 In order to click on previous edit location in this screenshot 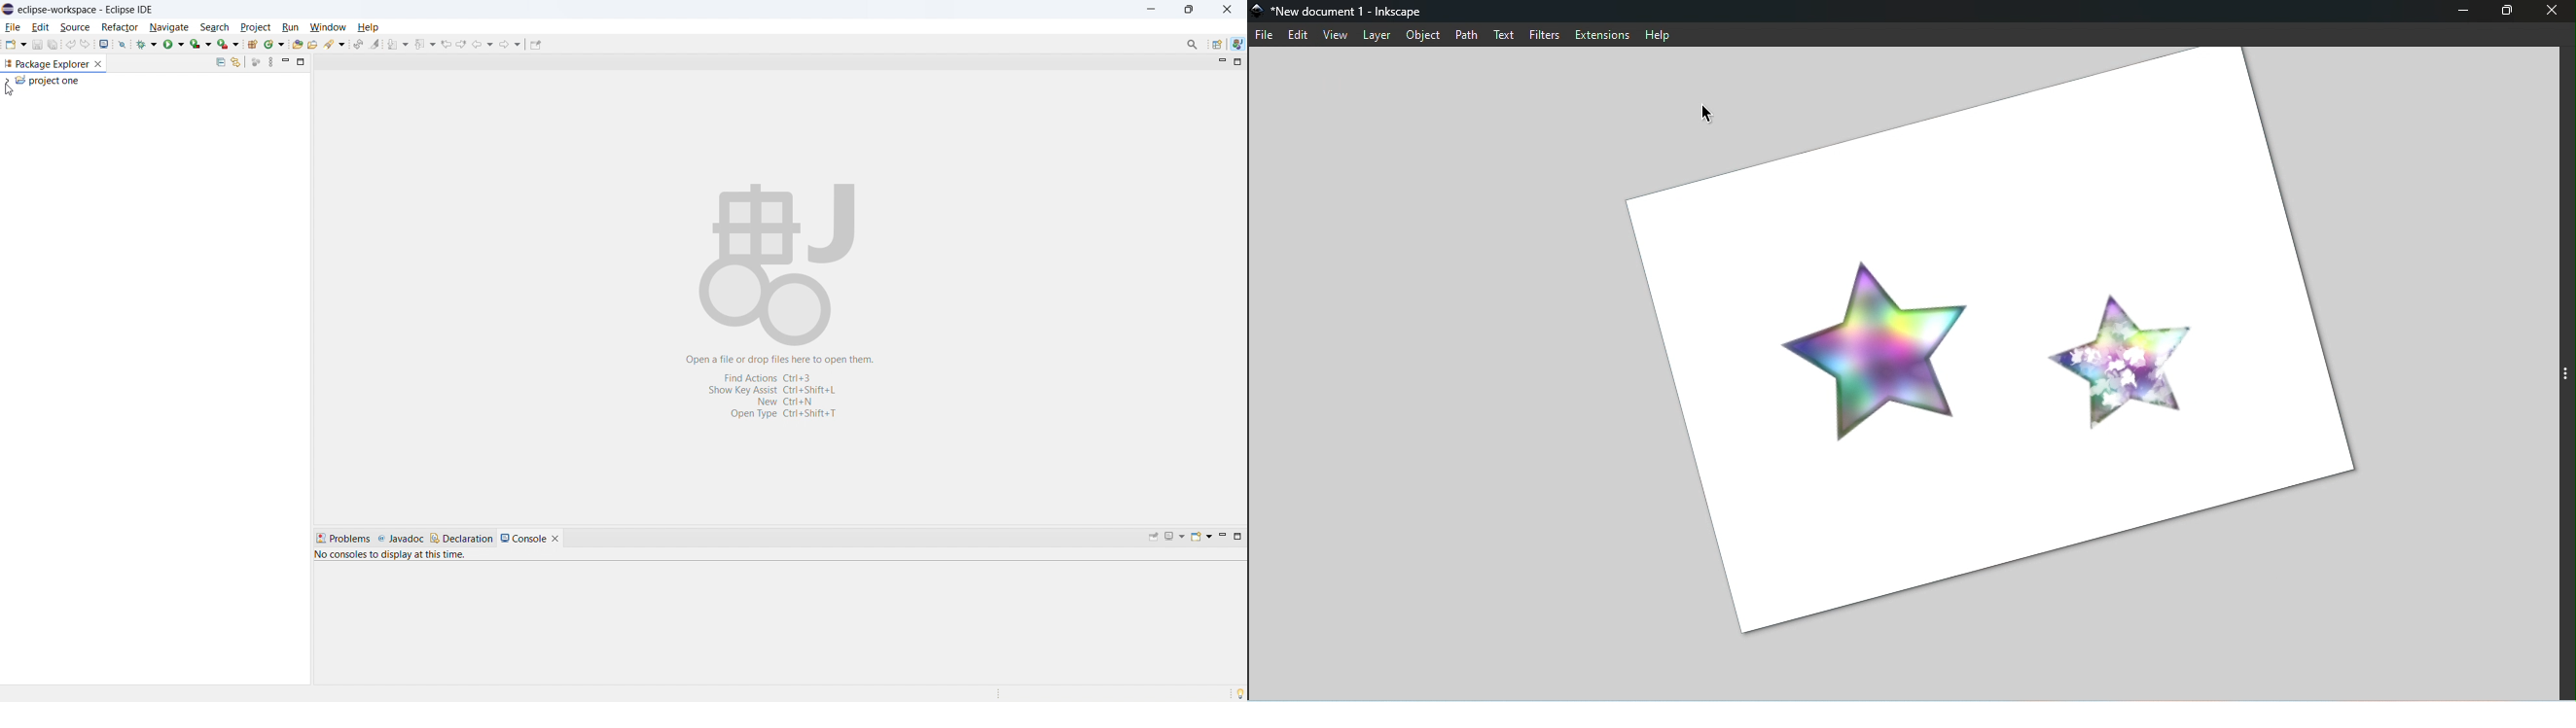, I will do `click(445, 44)`.